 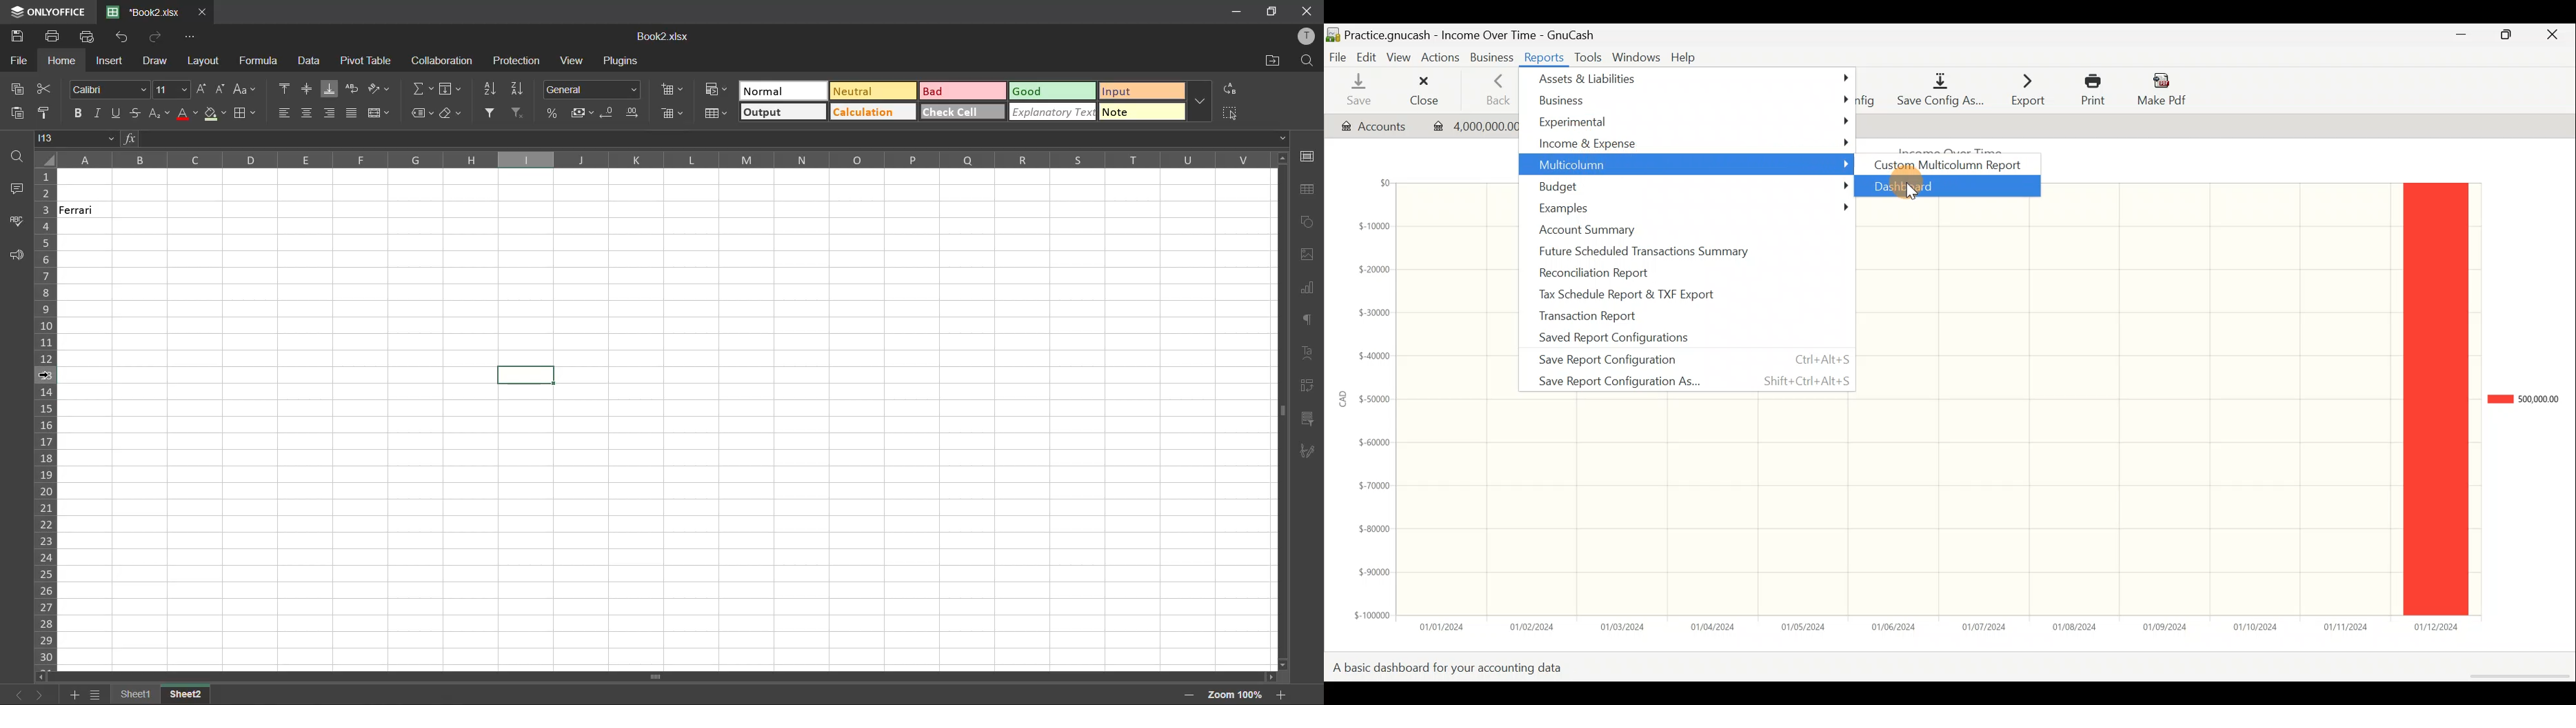 What do you see at coordinates (571, 59) in the screenshot?
I see `view` at bounding box center [571, 59].